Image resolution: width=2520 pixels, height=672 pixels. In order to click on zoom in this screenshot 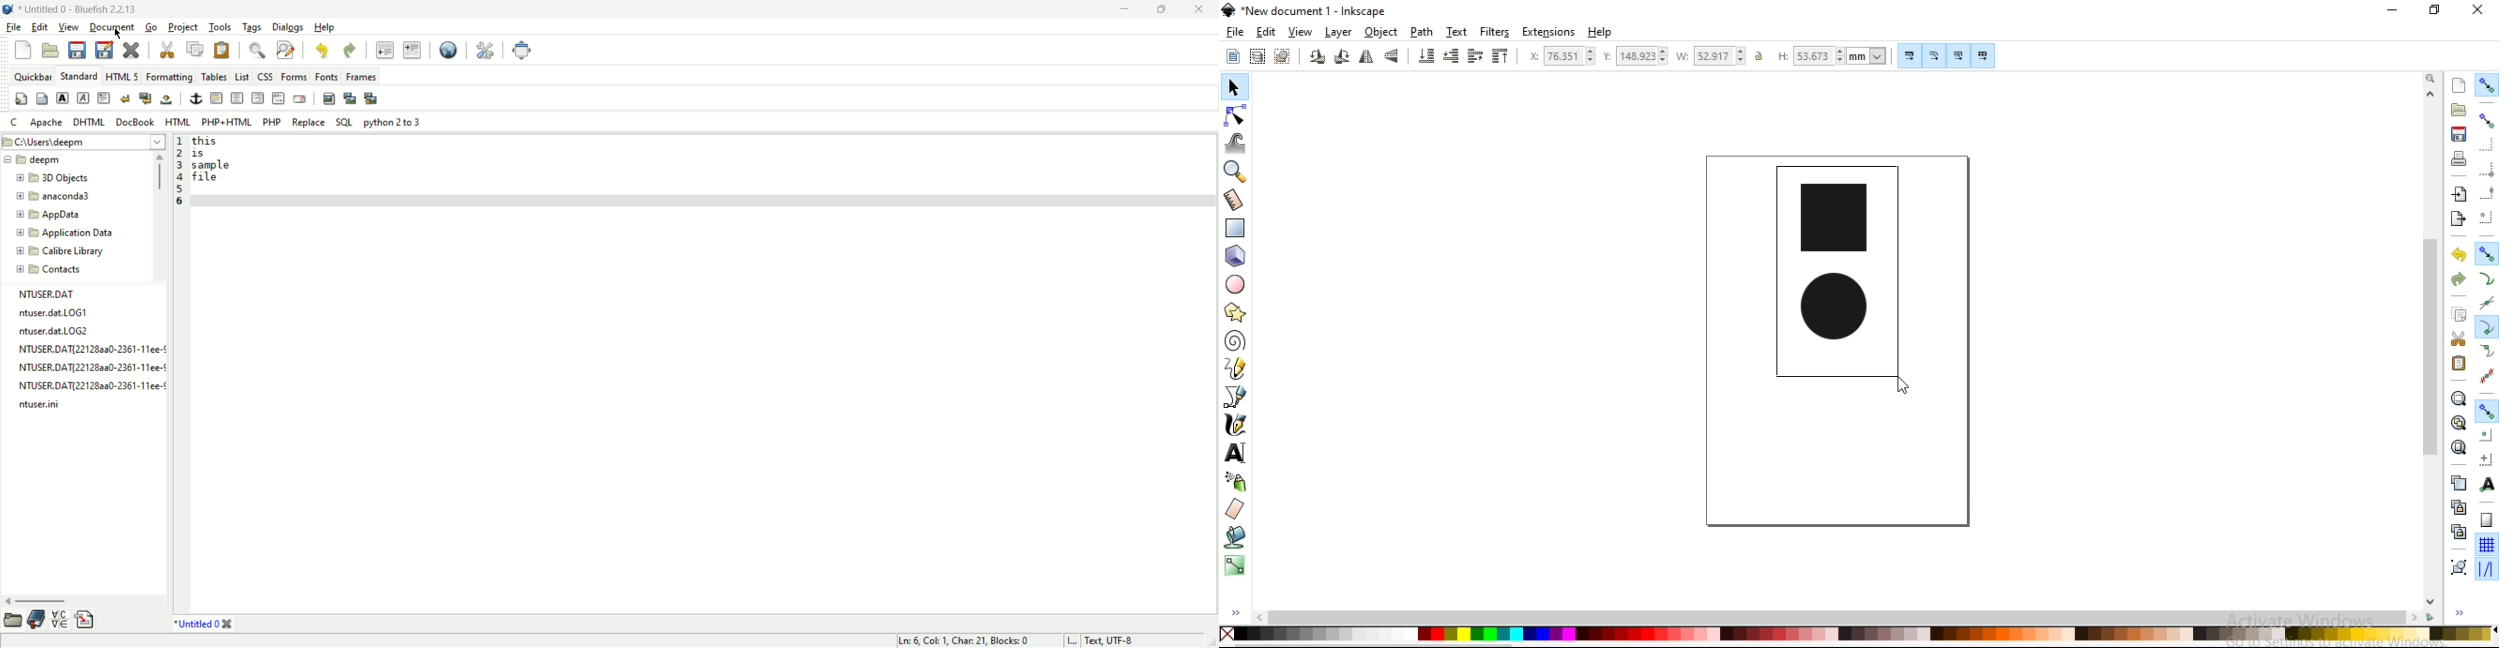, I will do `click(2433, 79)`.